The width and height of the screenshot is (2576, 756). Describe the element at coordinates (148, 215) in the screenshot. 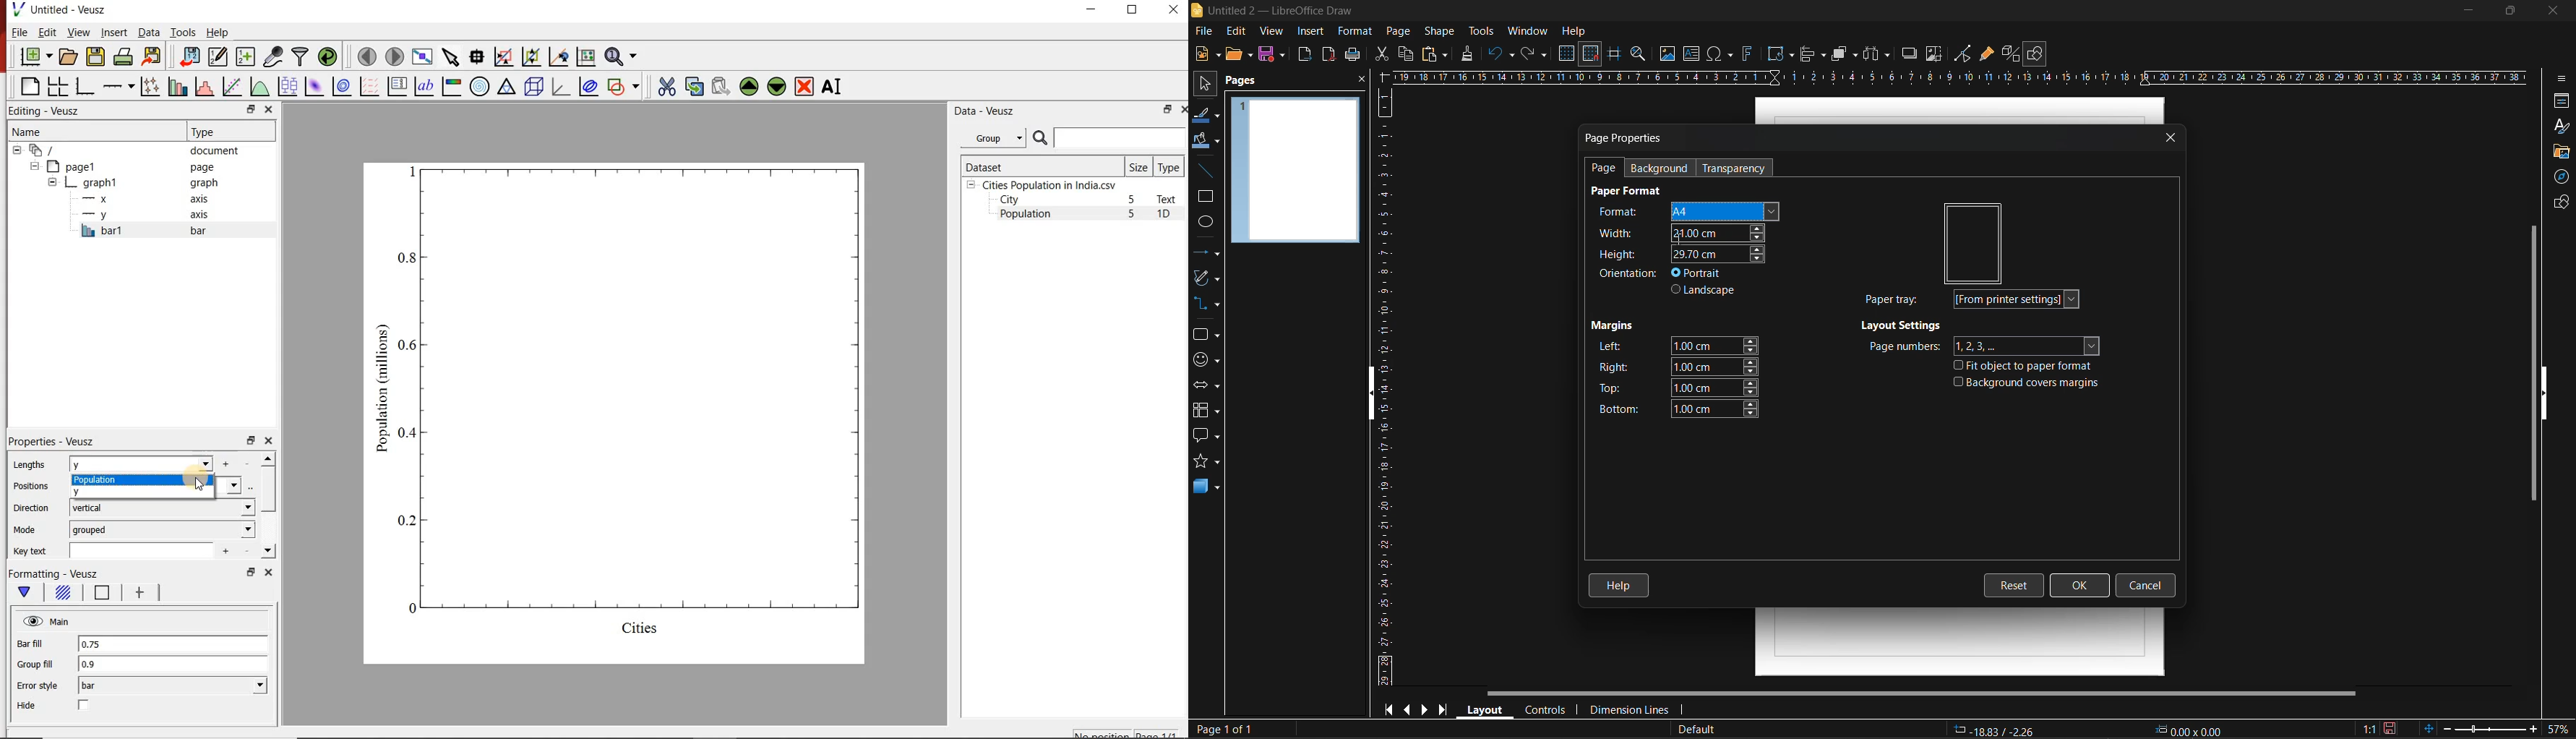

I see `y axis` at that location.